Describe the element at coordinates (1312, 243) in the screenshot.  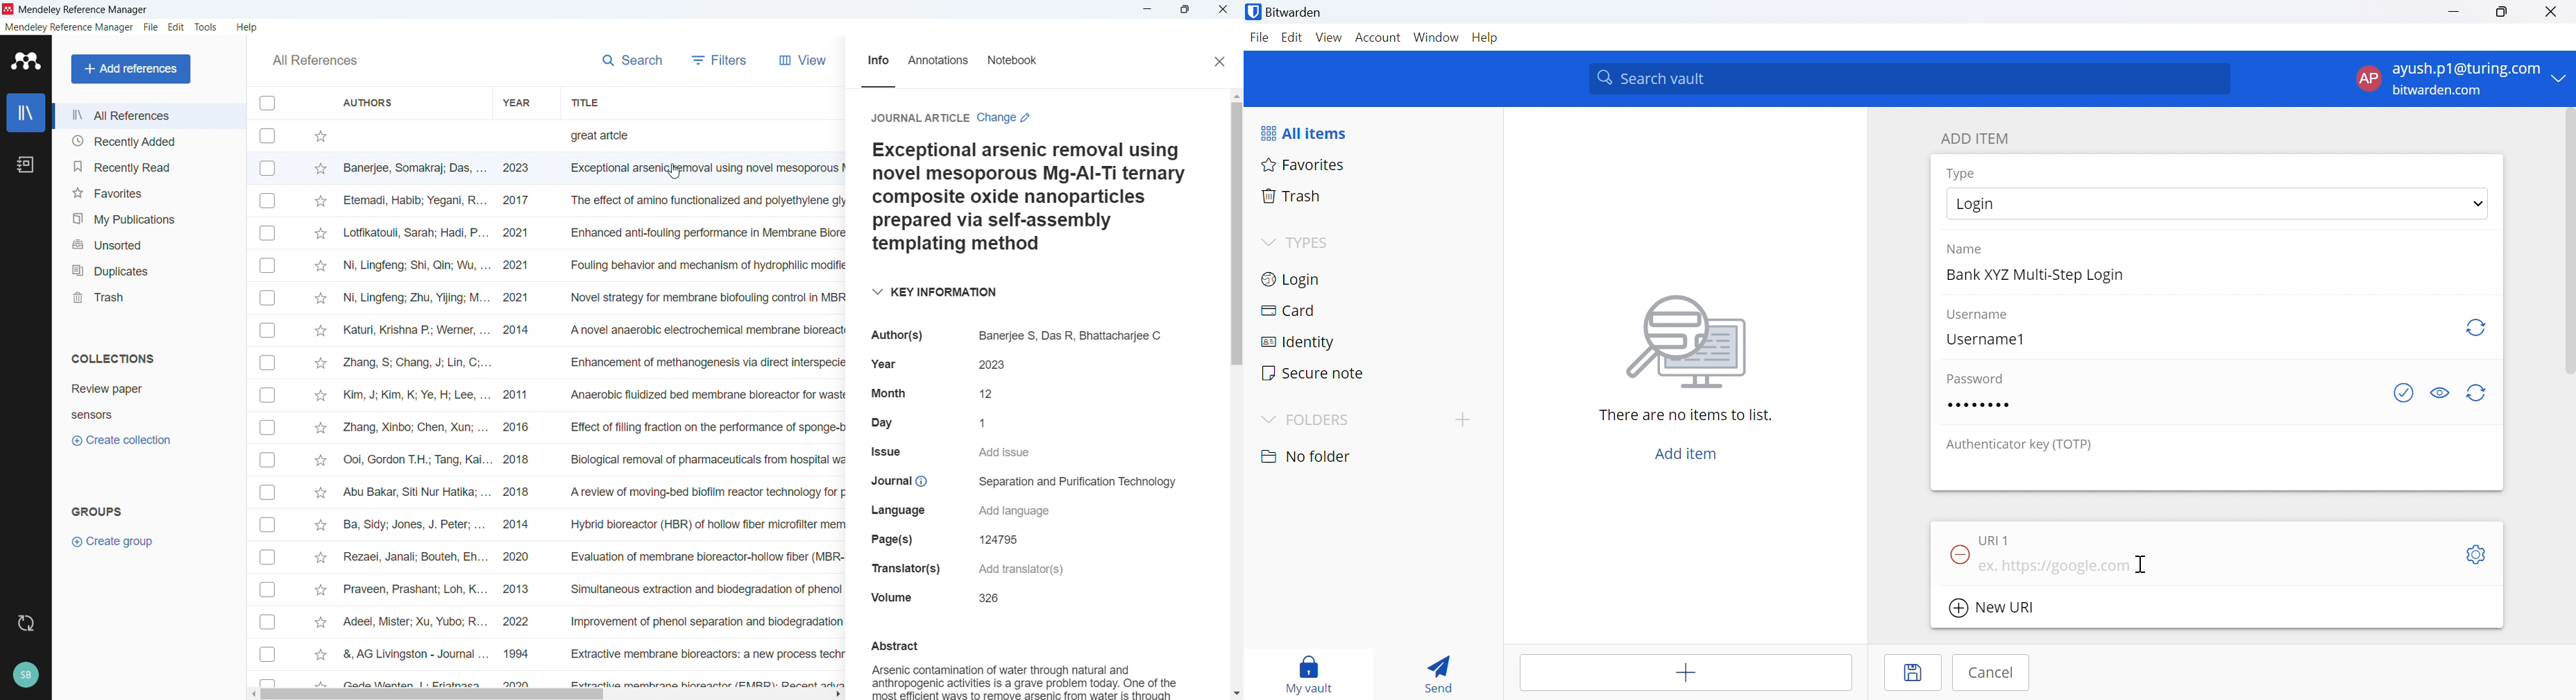
I see `TYPES` at that location.